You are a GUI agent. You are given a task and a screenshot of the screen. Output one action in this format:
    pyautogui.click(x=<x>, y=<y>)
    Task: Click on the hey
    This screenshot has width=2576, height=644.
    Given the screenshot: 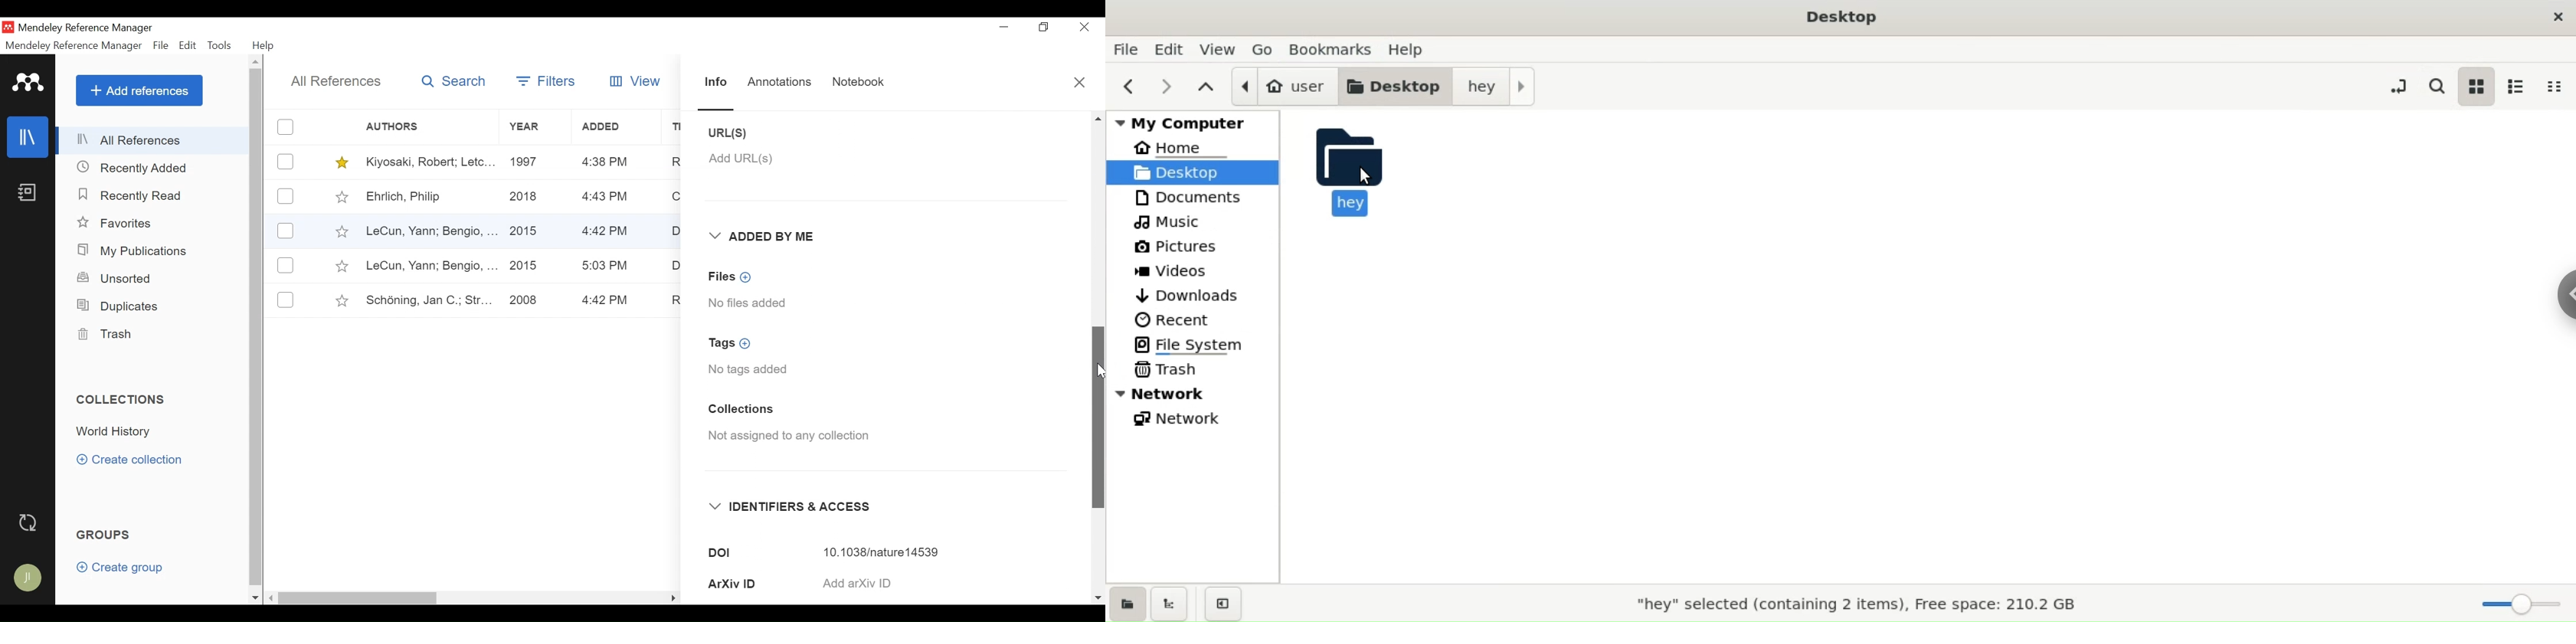 What is the action you would take?
    pyautogui.click(x=1360, y=169)
    